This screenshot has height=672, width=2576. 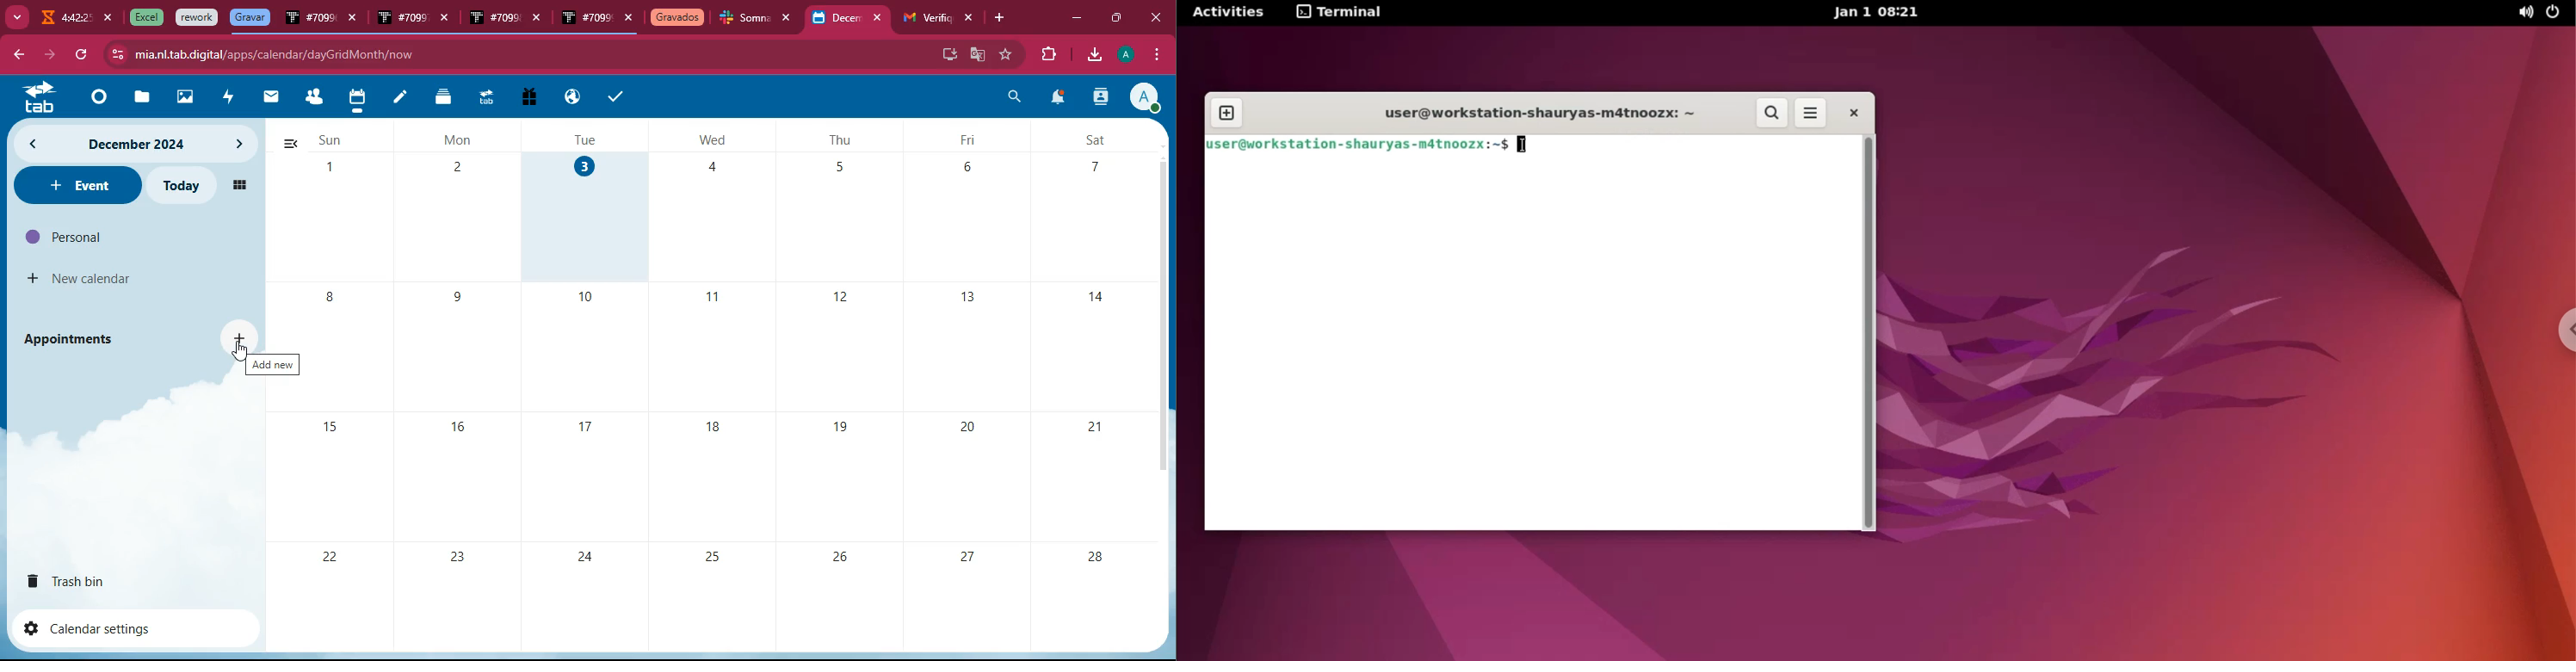 I want to click on user, so click(x=1100, y=99).